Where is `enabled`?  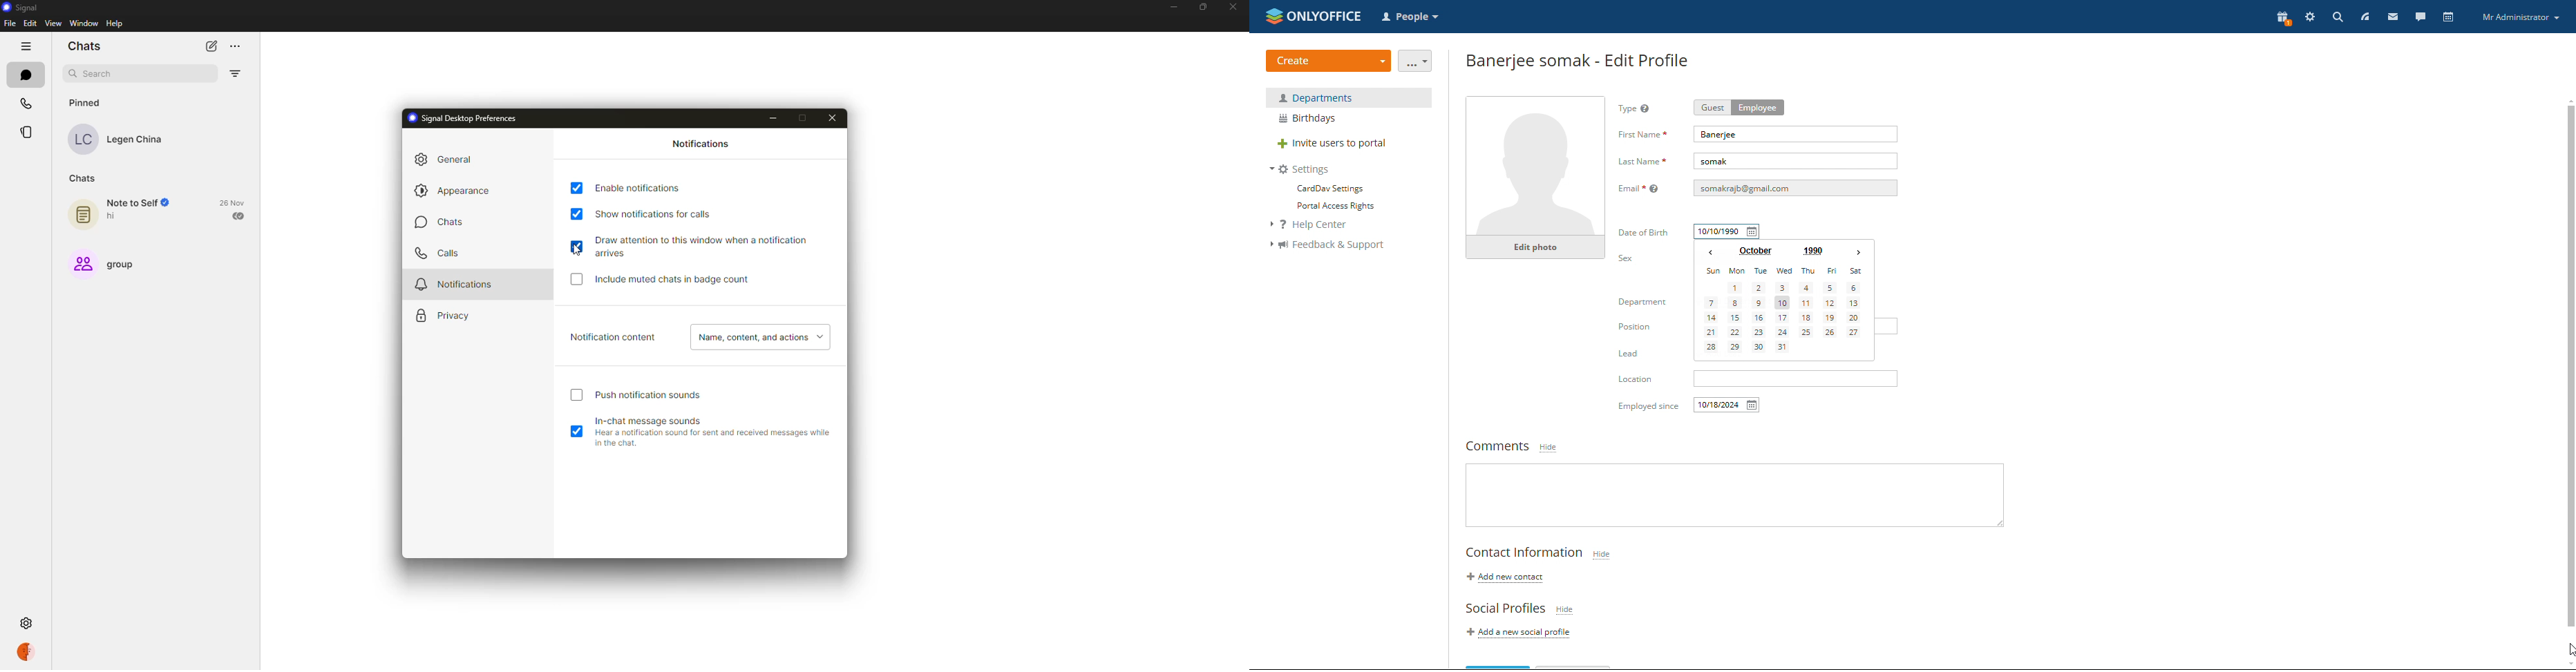 enabled is located at coordinates (578, 245).